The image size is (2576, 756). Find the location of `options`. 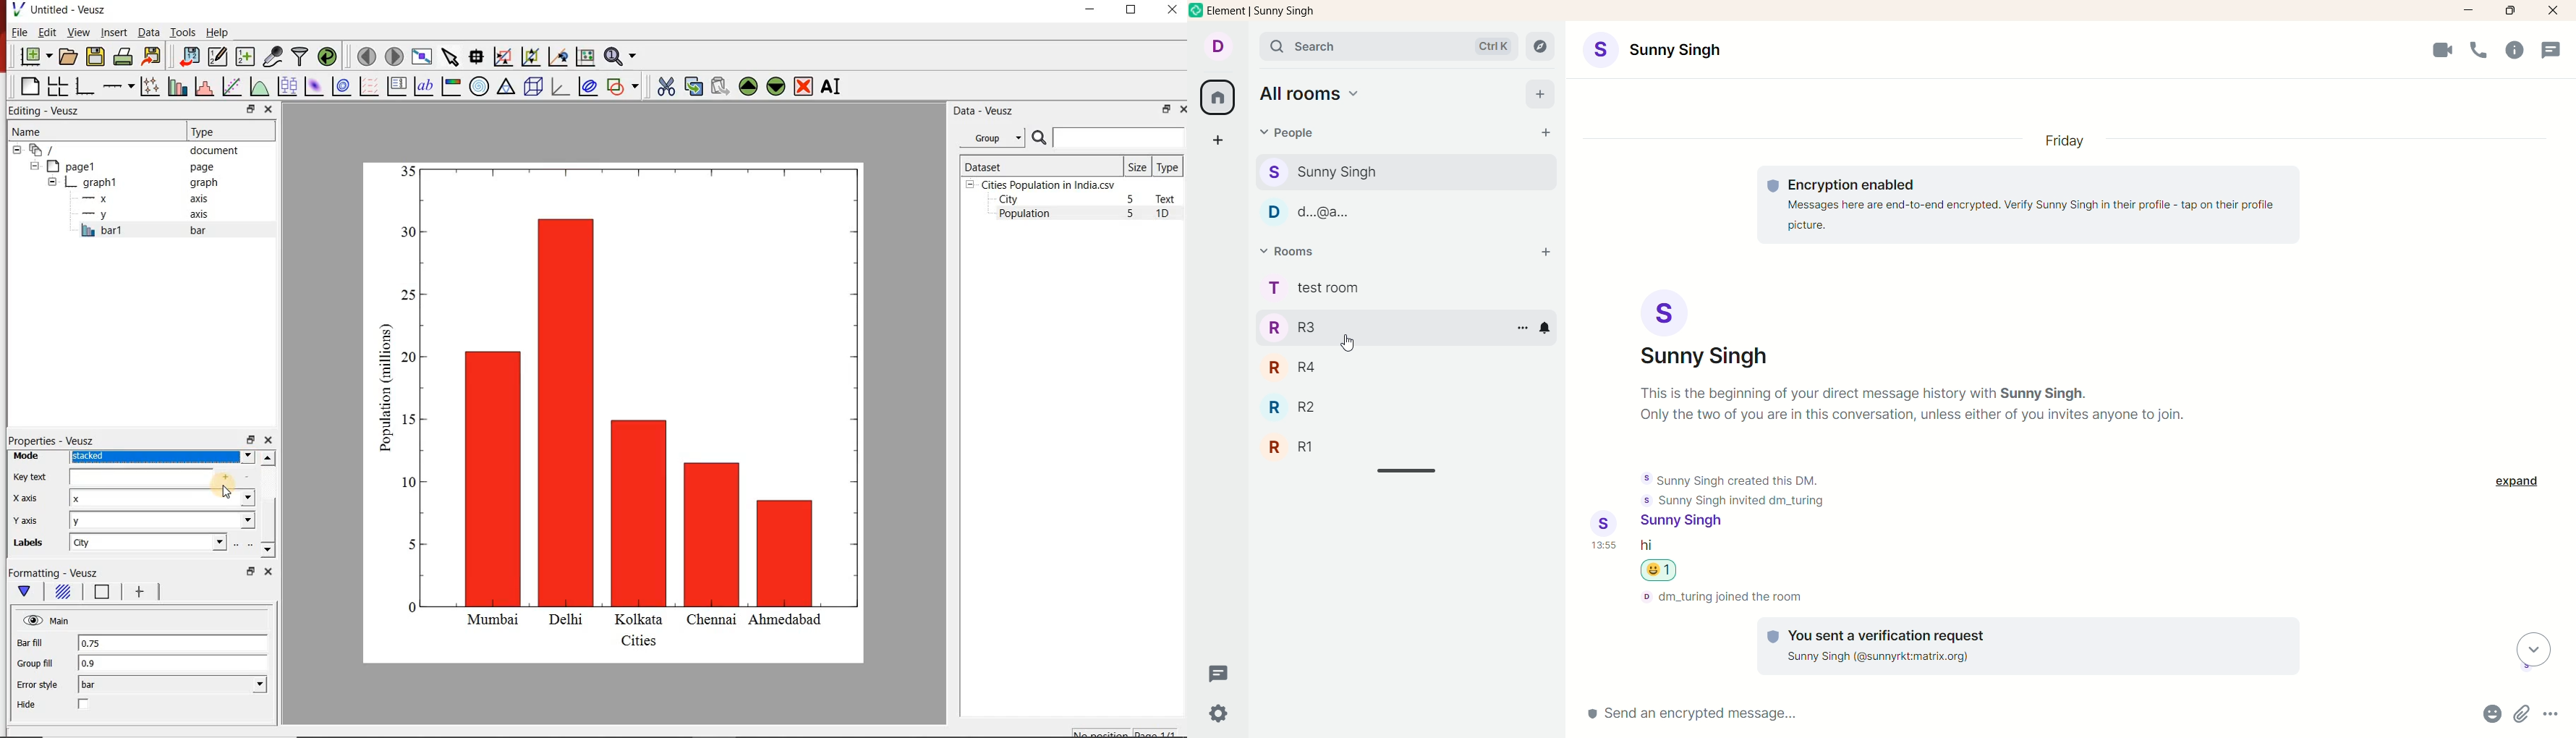

options is located at coordinates (1523, 327).